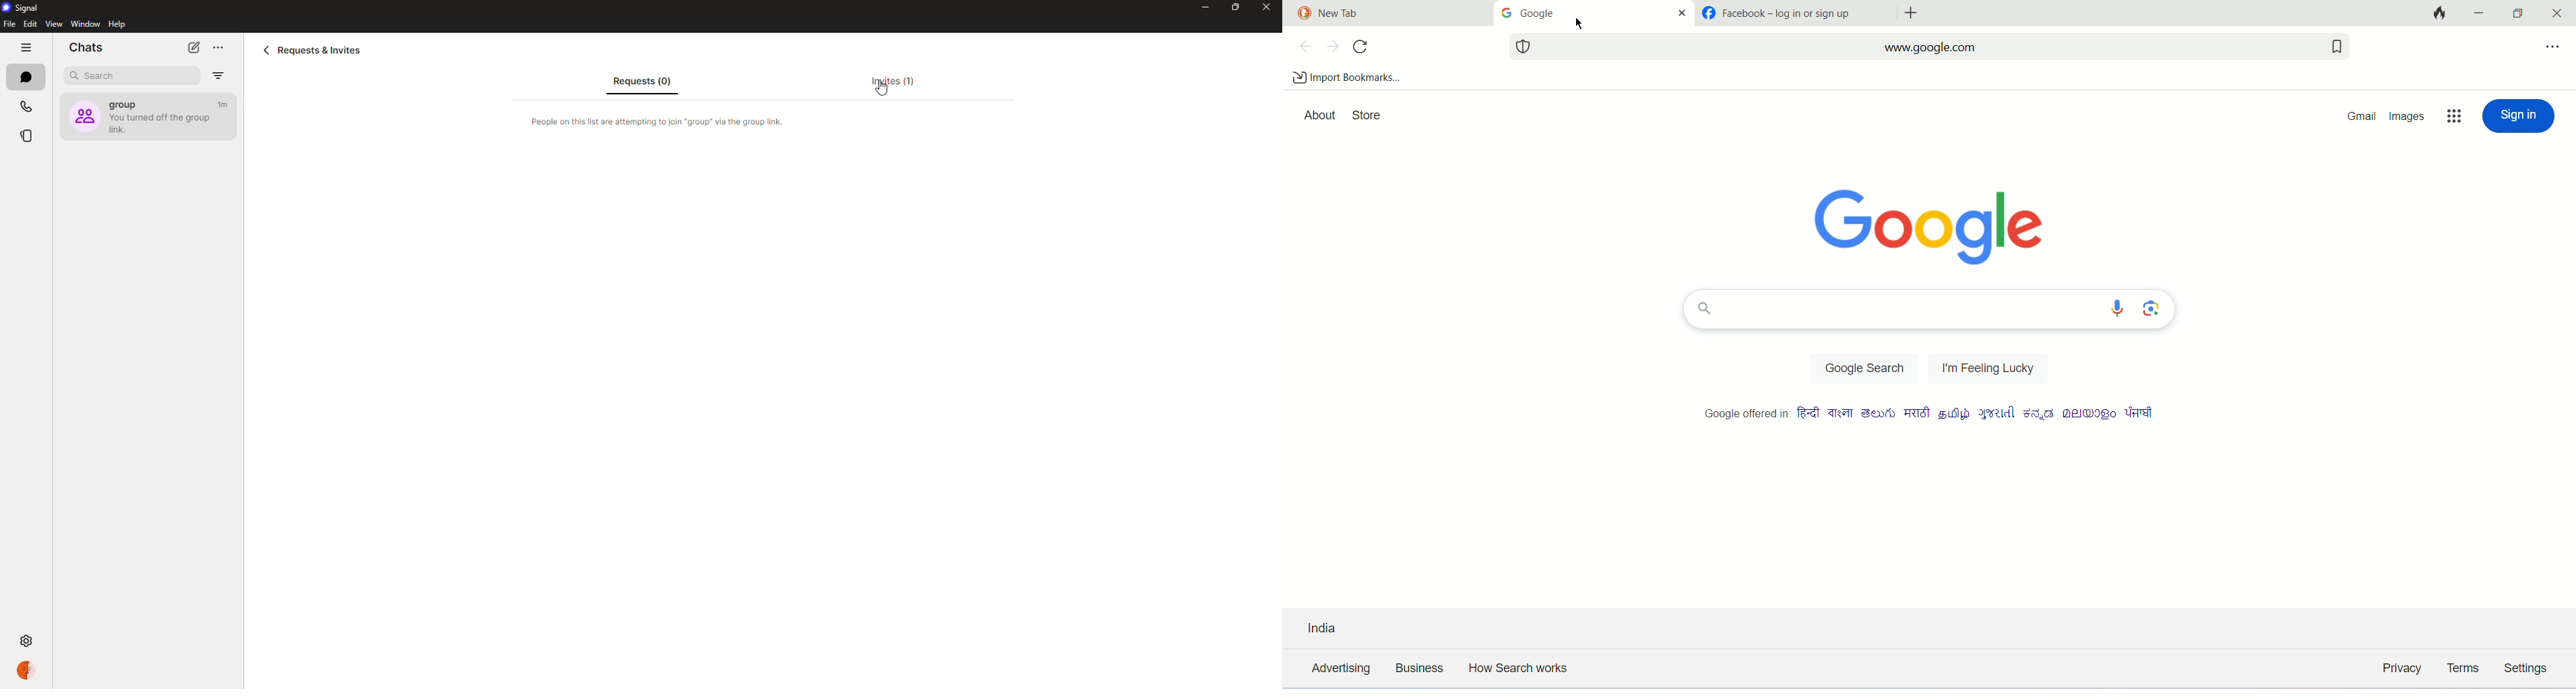 The width and height of the screenshot is (2576, 700). What do you see at coordinates (54, 25) in the screenshot?
I see `view` at bounding box center [54, 25].